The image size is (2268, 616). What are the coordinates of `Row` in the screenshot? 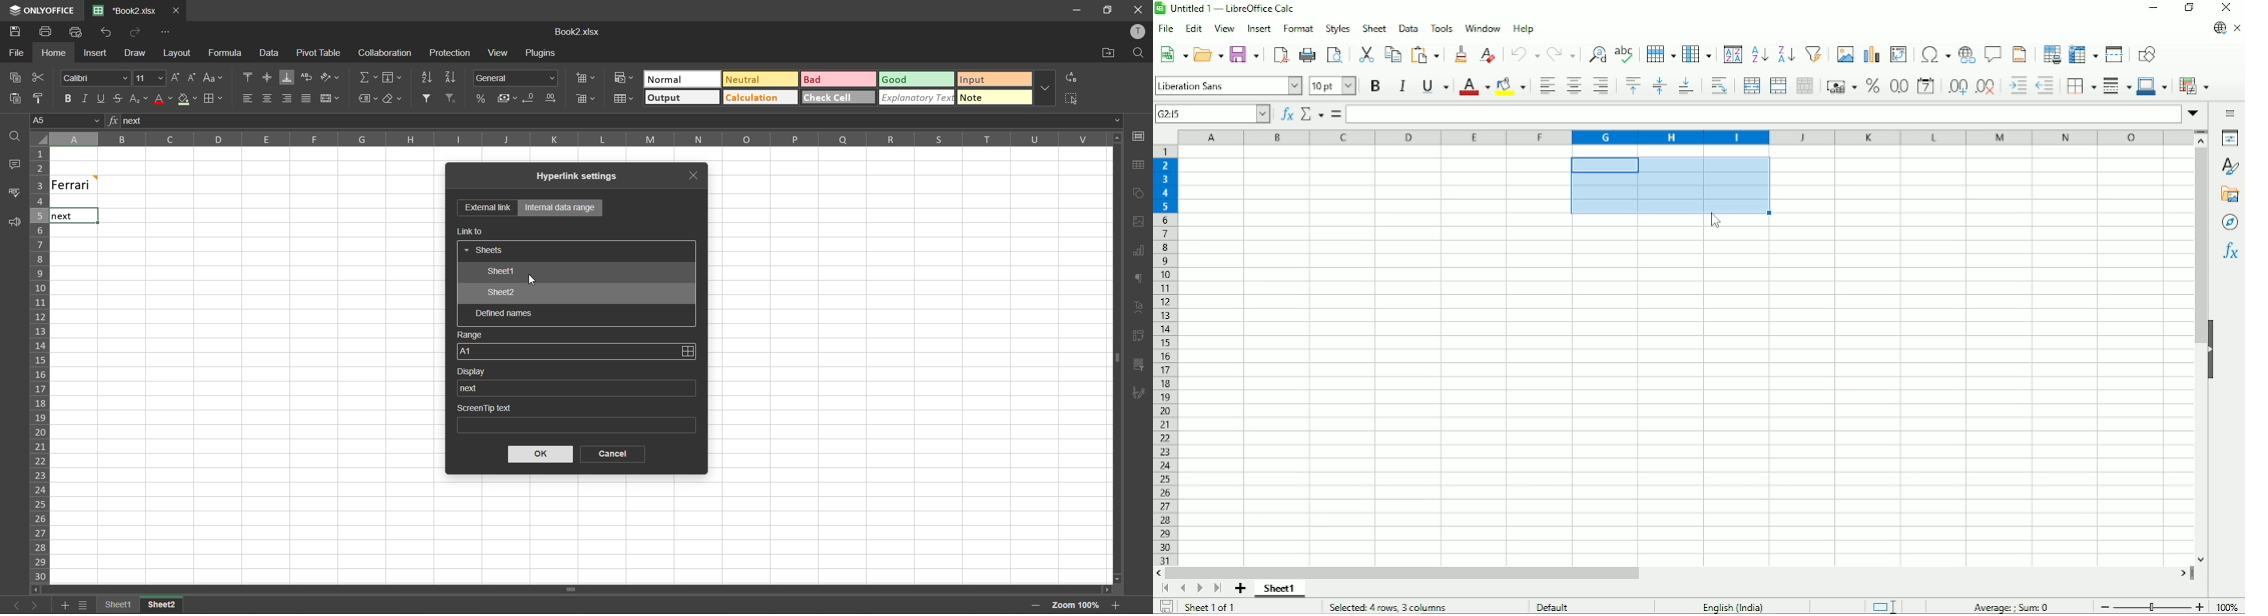 It's located at (1658, 53).